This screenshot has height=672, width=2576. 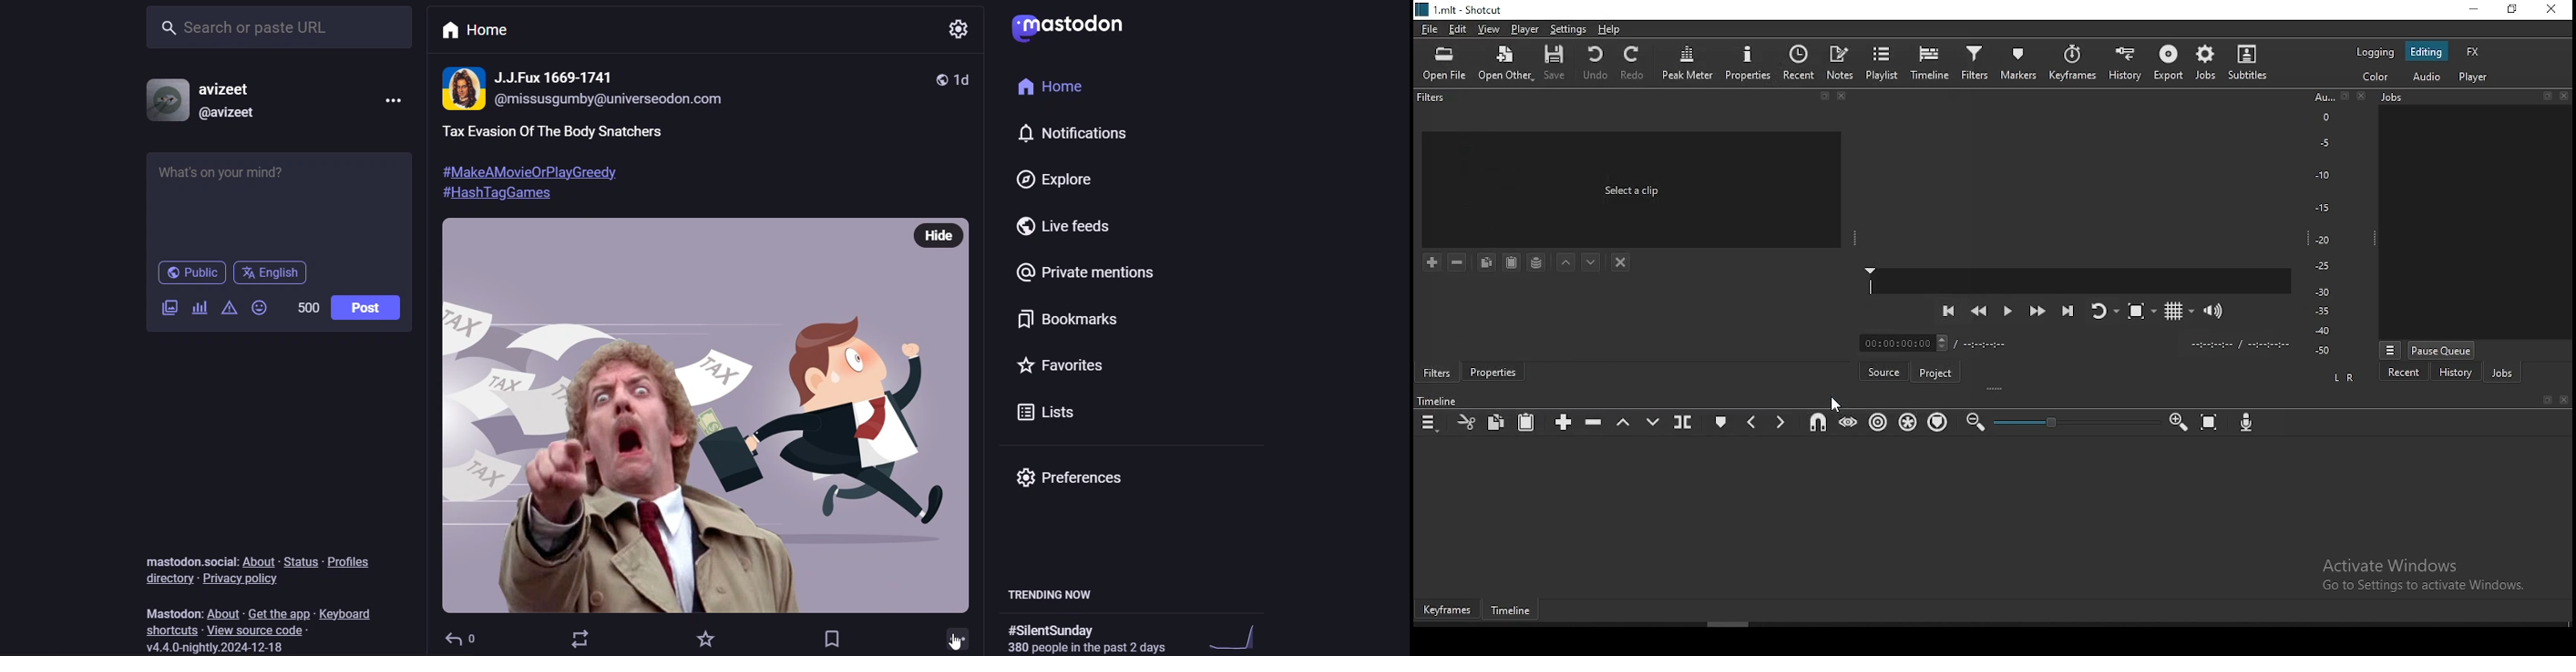 I want to click on history, so click(x=2126, y=61).